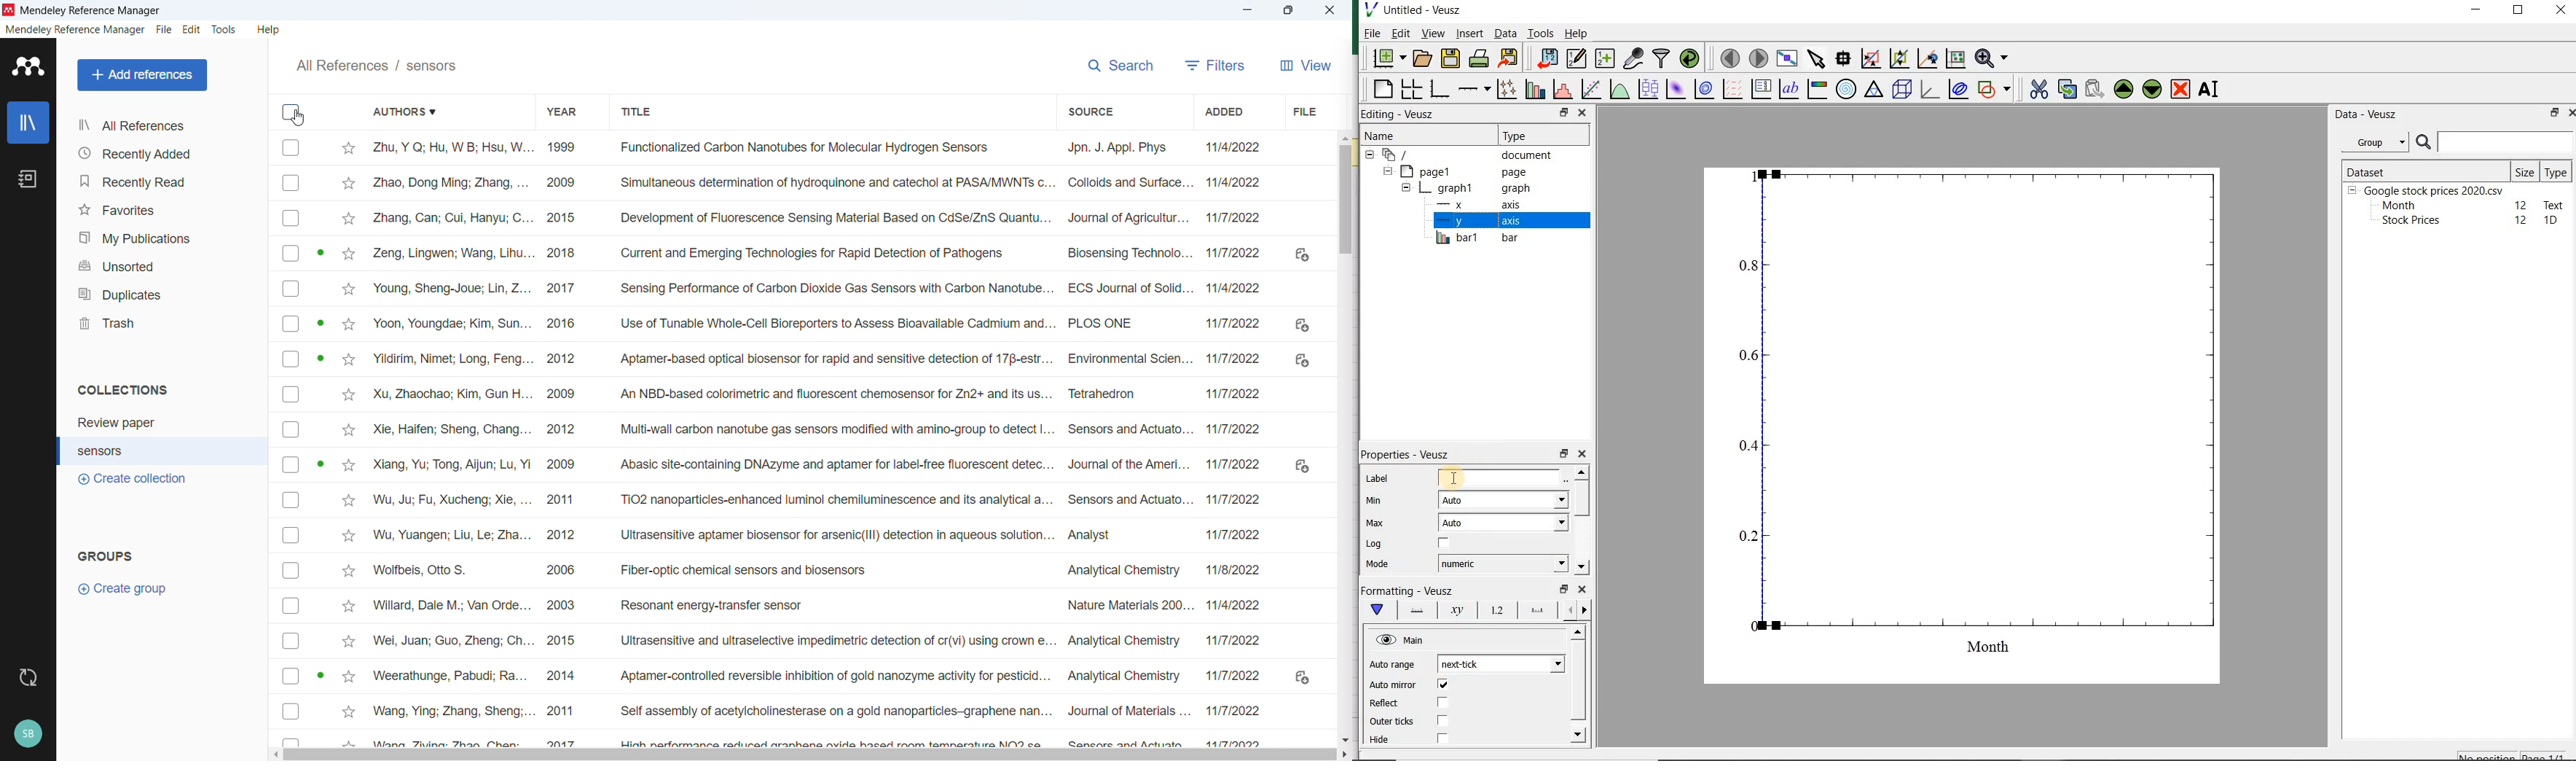 This screenshot has height=784, width=2576. Describe the element at coordinates (320, 357) in the screenshot. I see `PDF available` at that location.